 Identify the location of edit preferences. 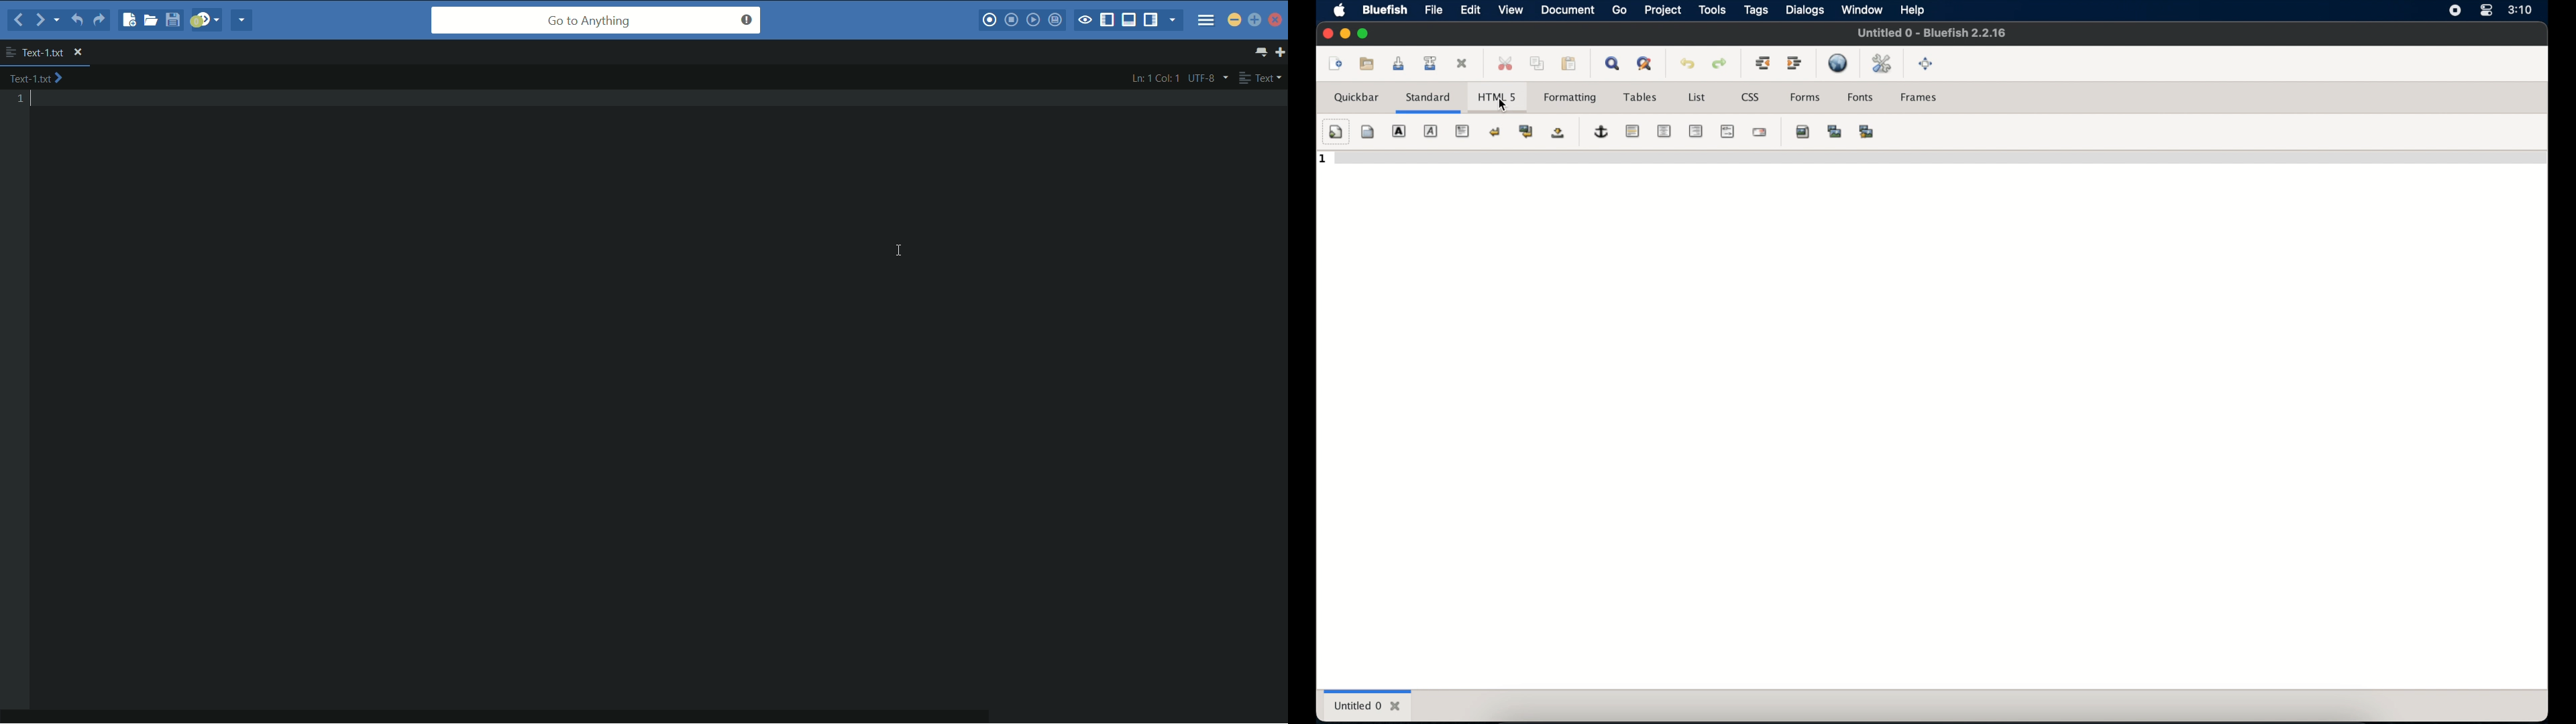
(1883, 64).